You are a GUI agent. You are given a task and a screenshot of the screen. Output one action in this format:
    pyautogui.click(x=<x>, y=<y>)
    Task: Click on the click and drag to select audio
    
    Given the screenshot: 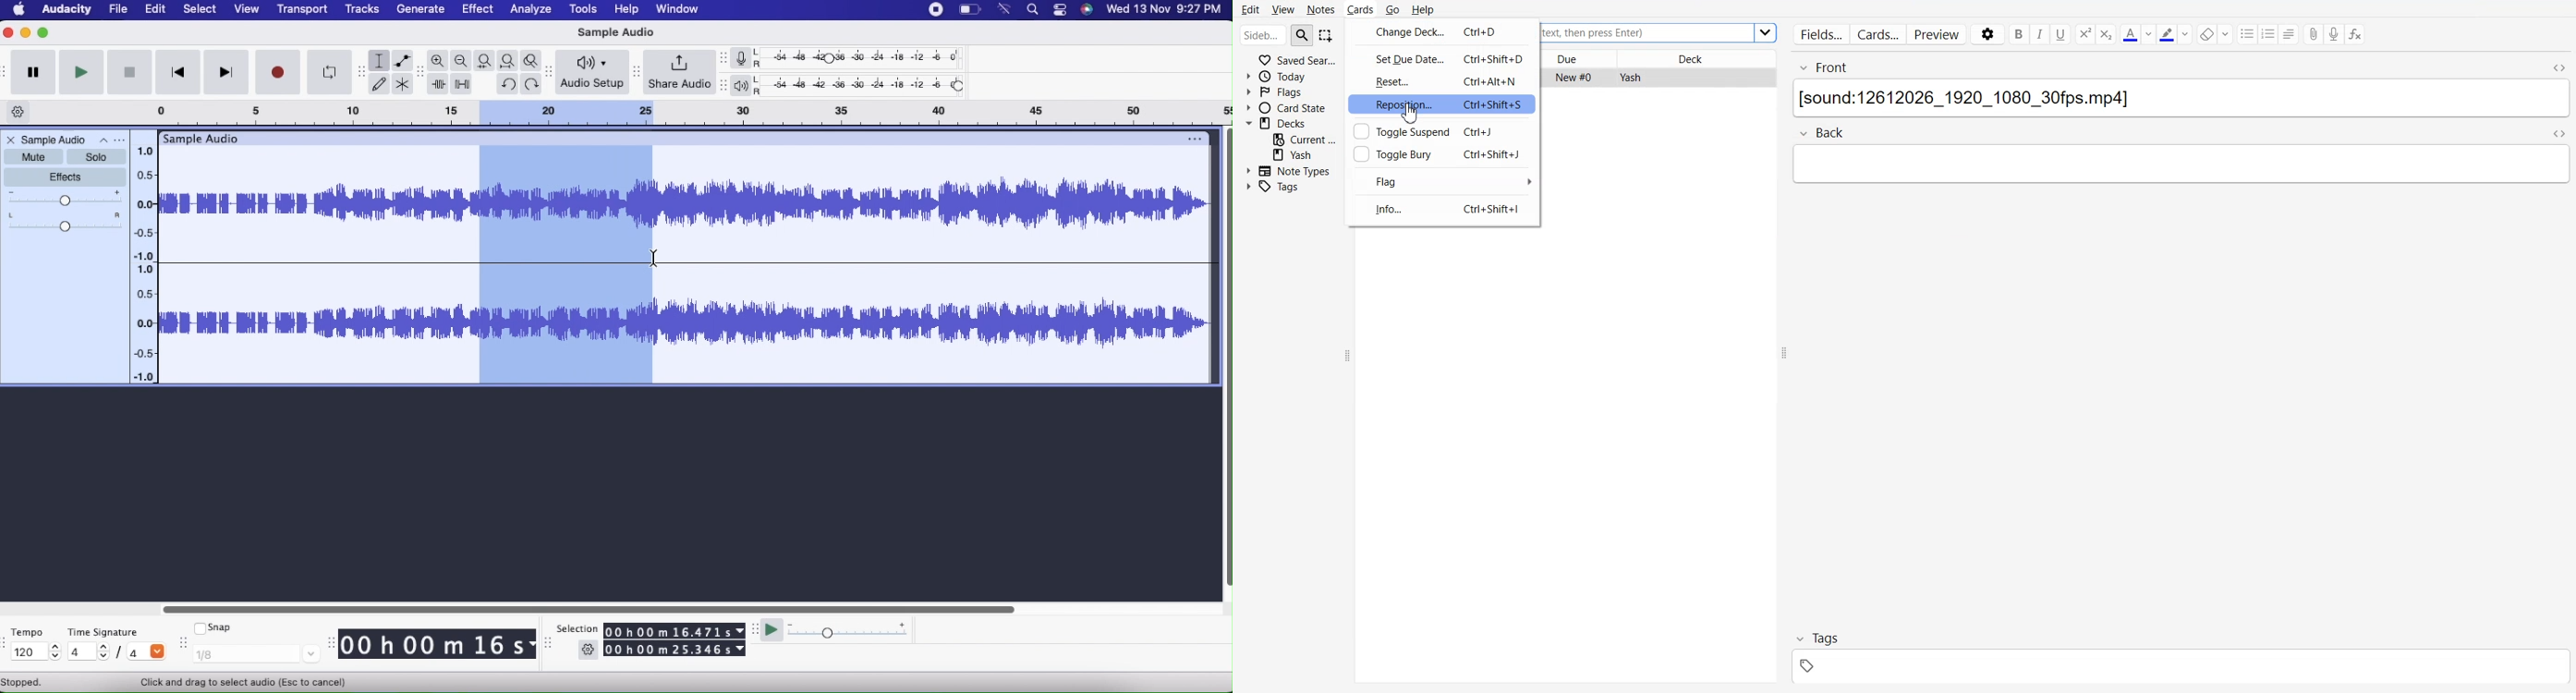 What is the action you would take?
    pyautogui.click(x=243, y=681)
    